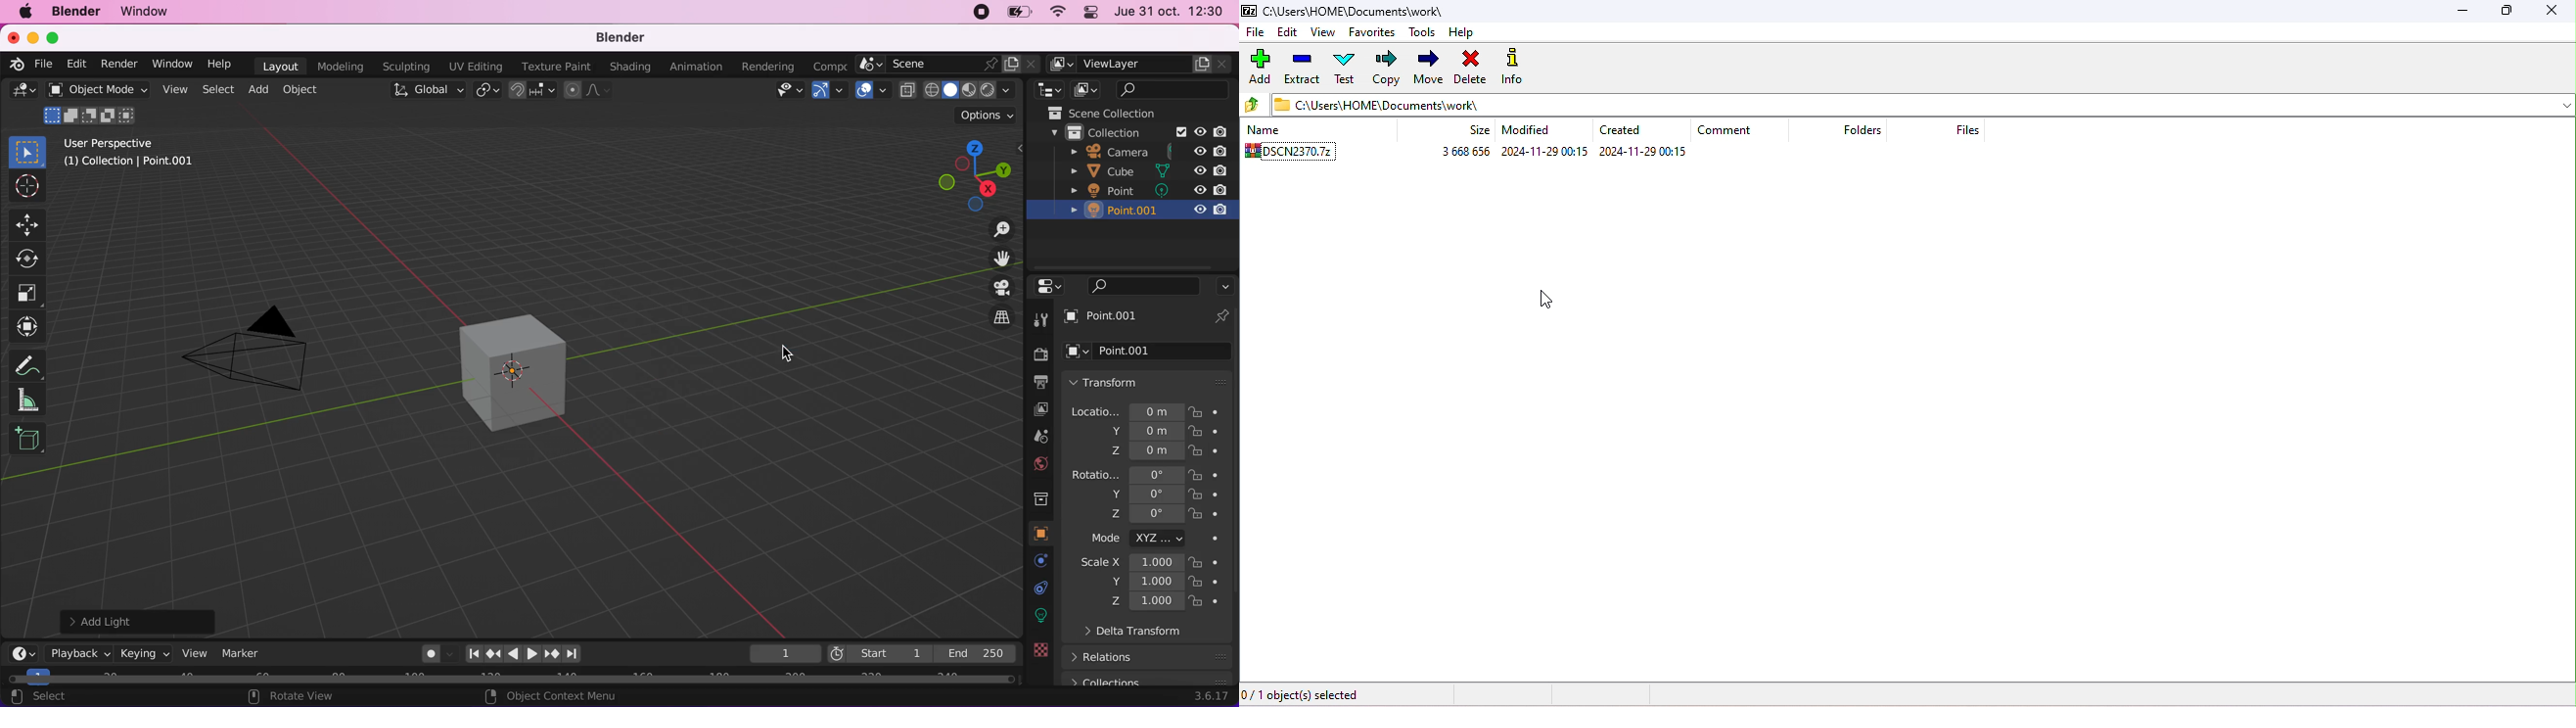 This screenshot has width=2576, height=728. What do you see at coordinates (575, 653) in the screenshot?
I see `Jump to endpoint` at bounding box center [575, 653].